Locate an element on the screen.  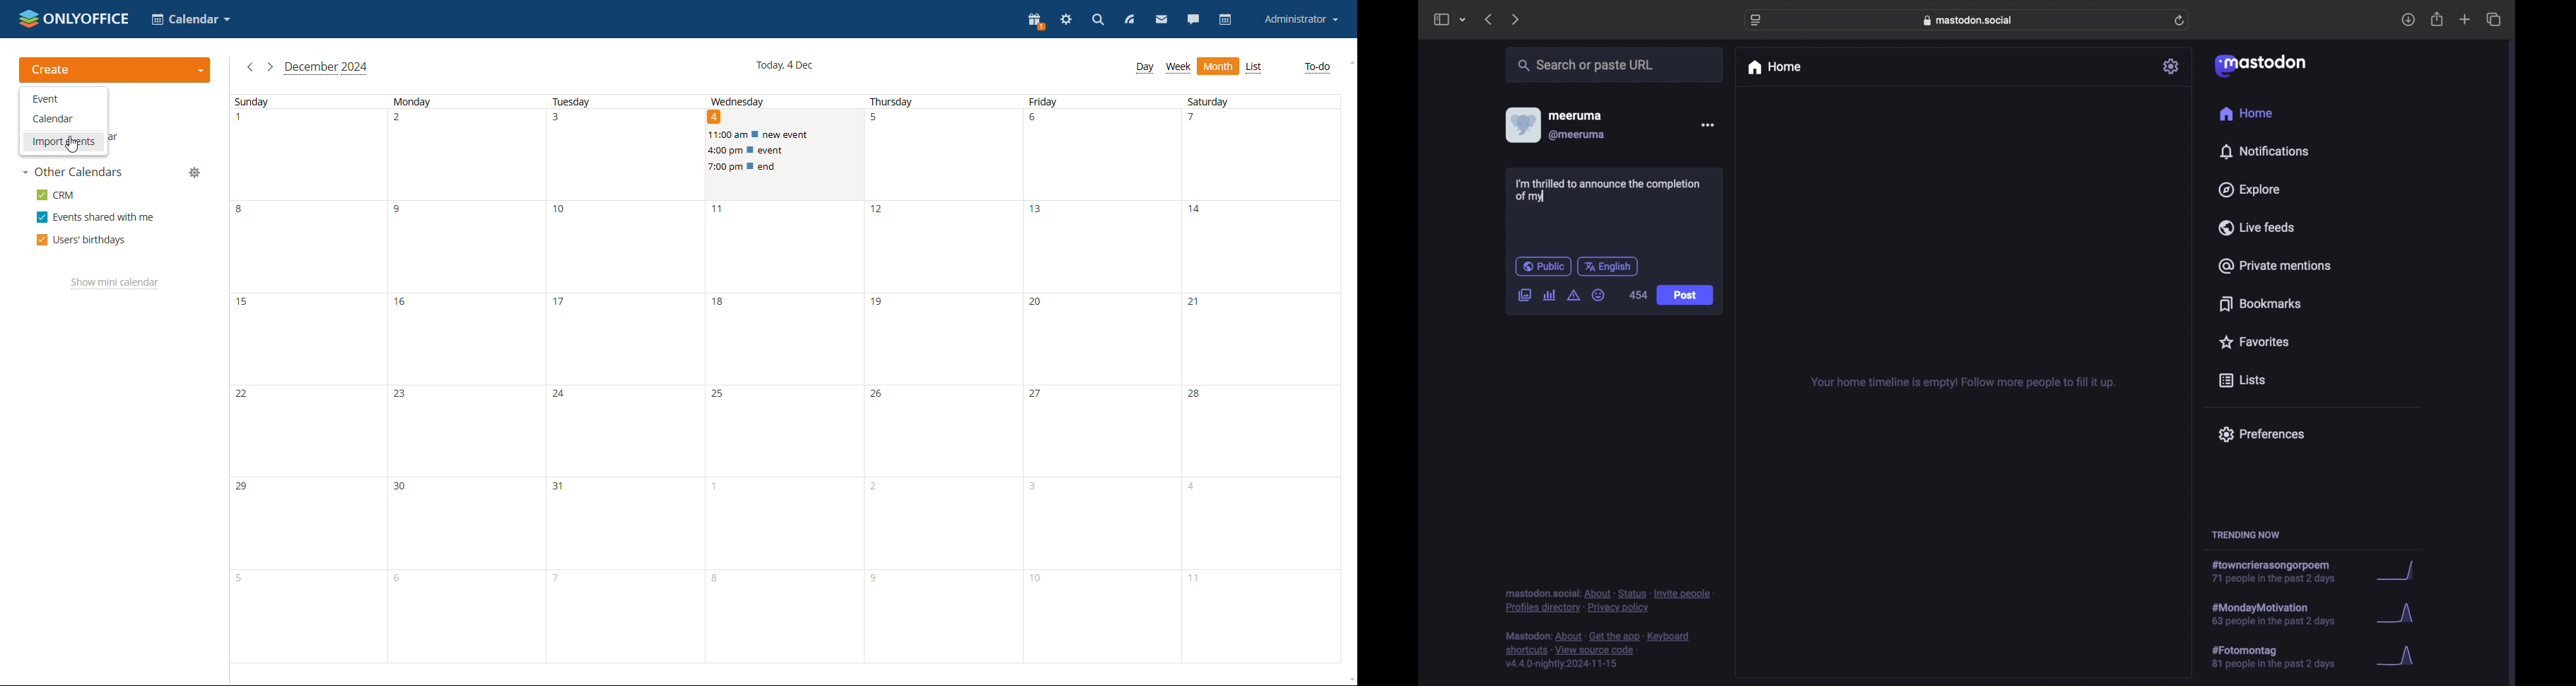
downloads is located at coordinates (2408, 20).